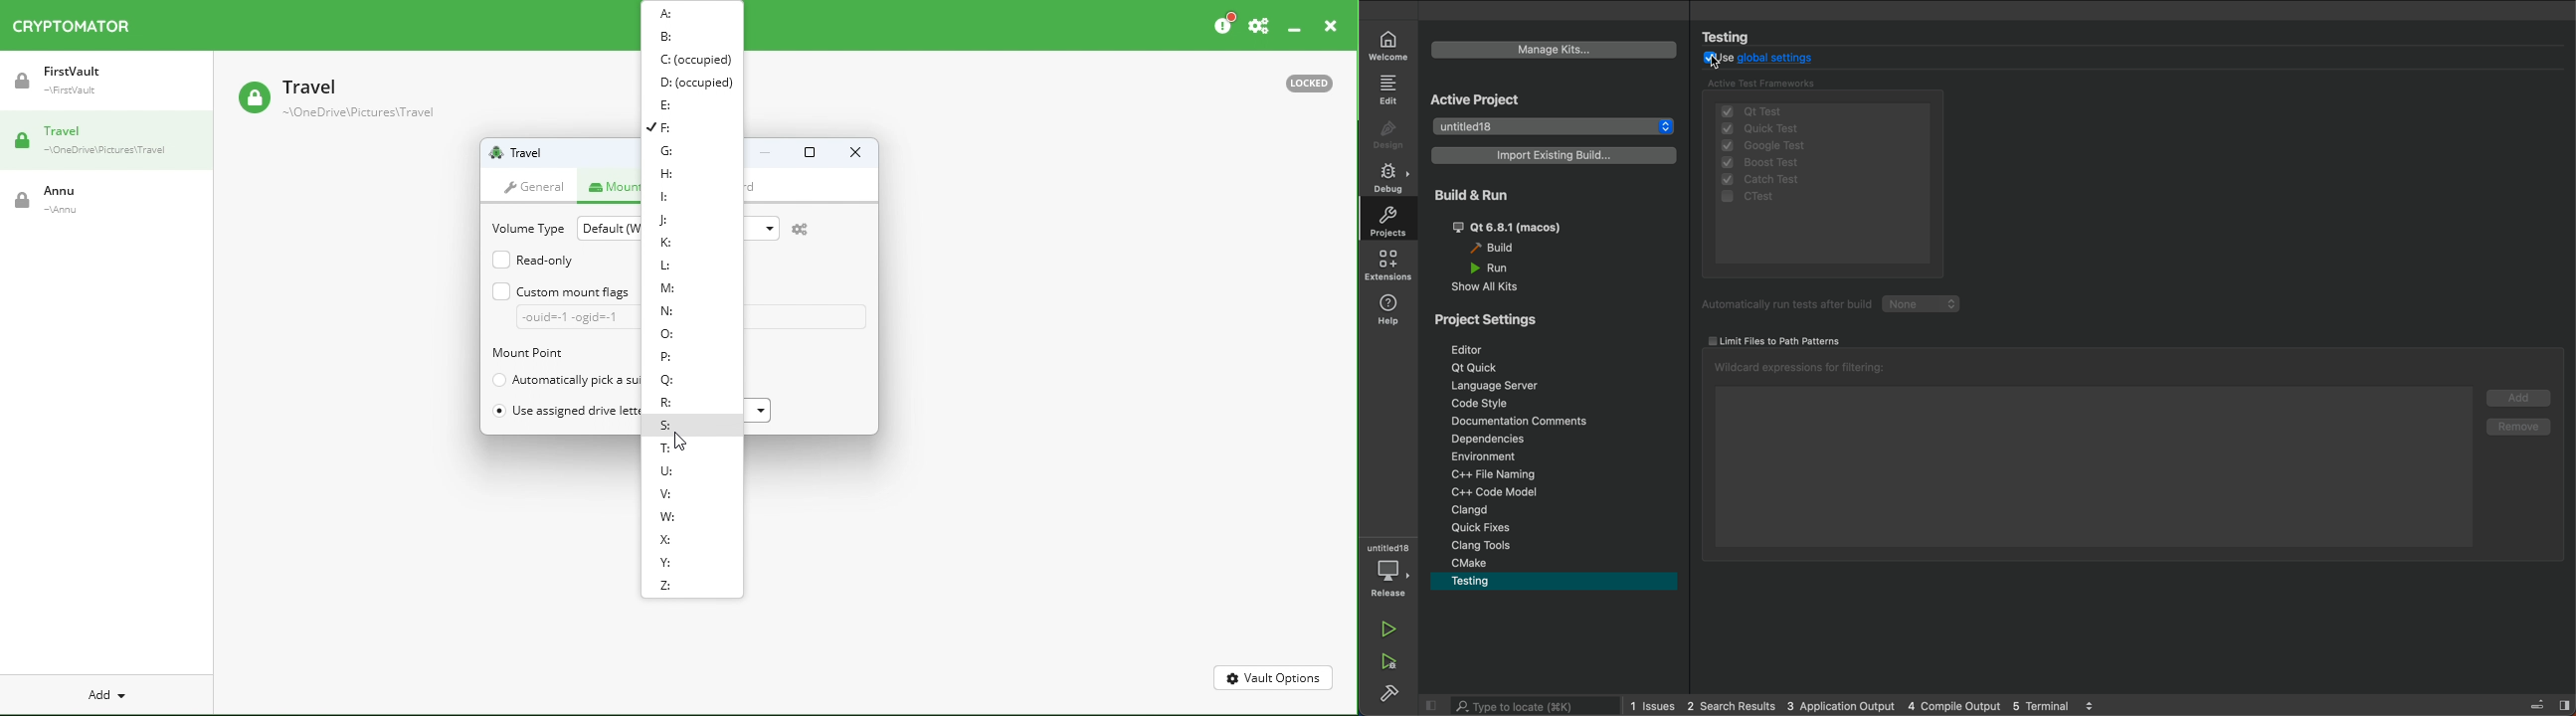  What do you see at coordinates (1500, 321) in the screenshot?
I see `project settings` at bounding box center [1500, 321].